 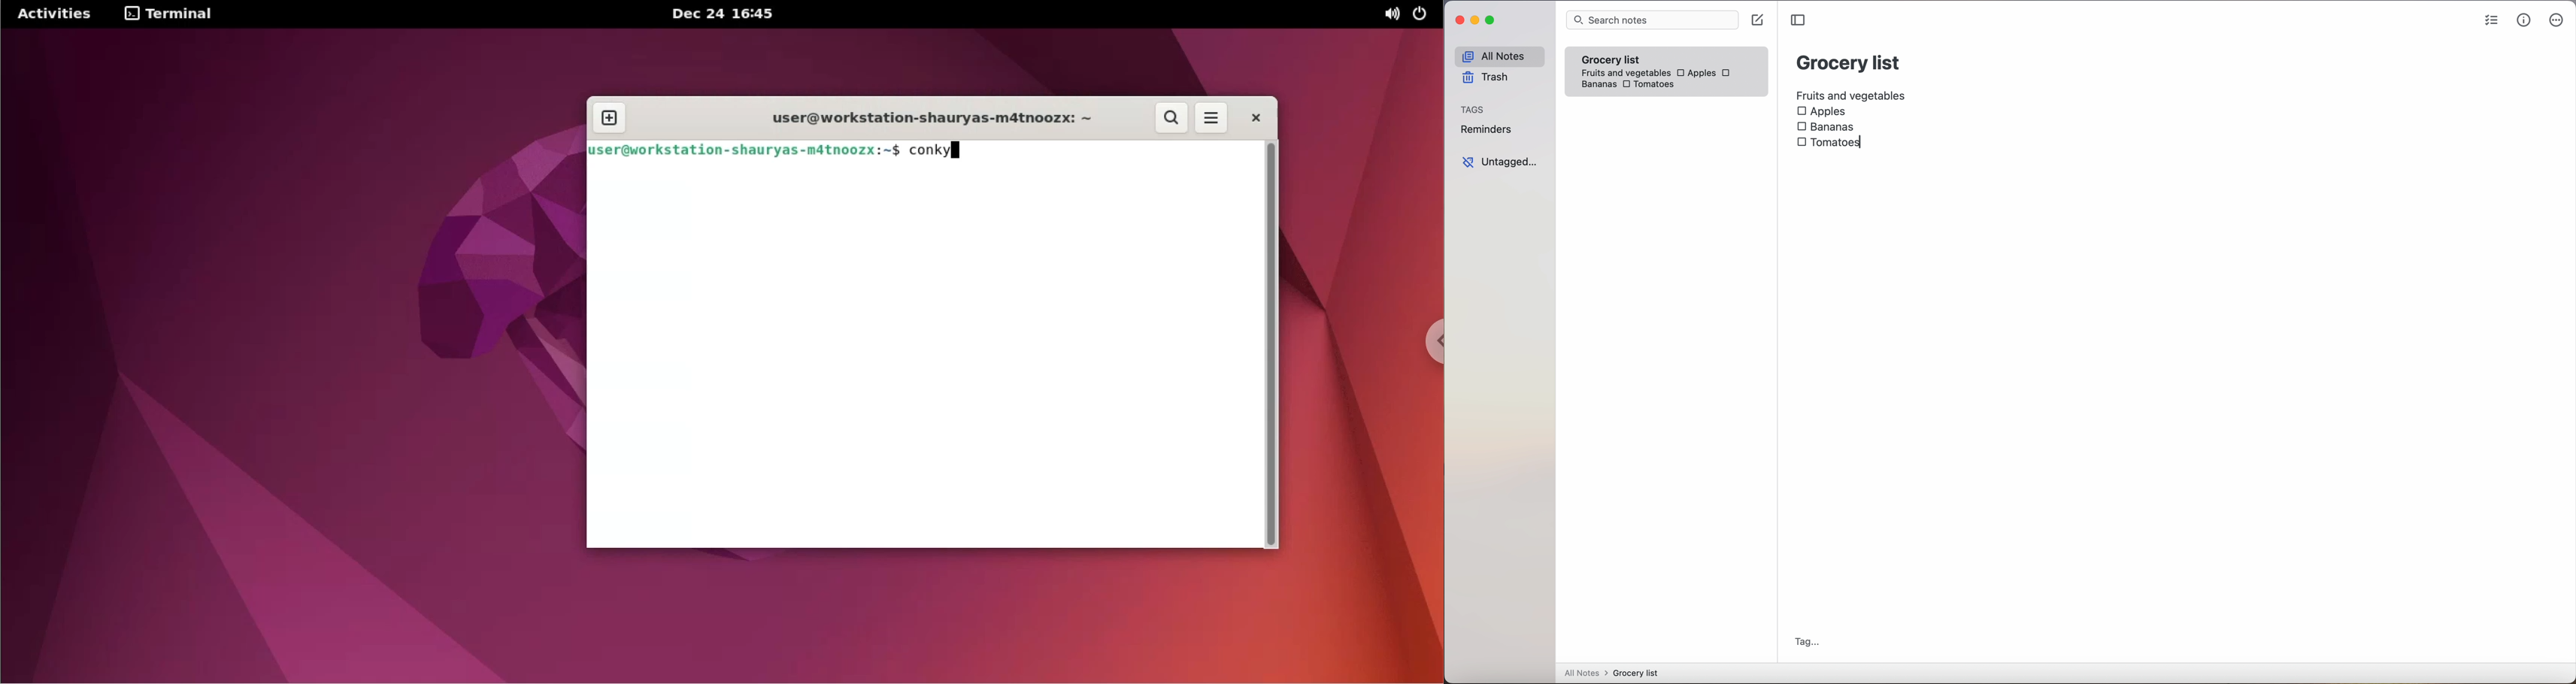 What do you see at coordinates (1597, 84) in the screenshot?
I see `bananas` at bounding box center [1597, 84].